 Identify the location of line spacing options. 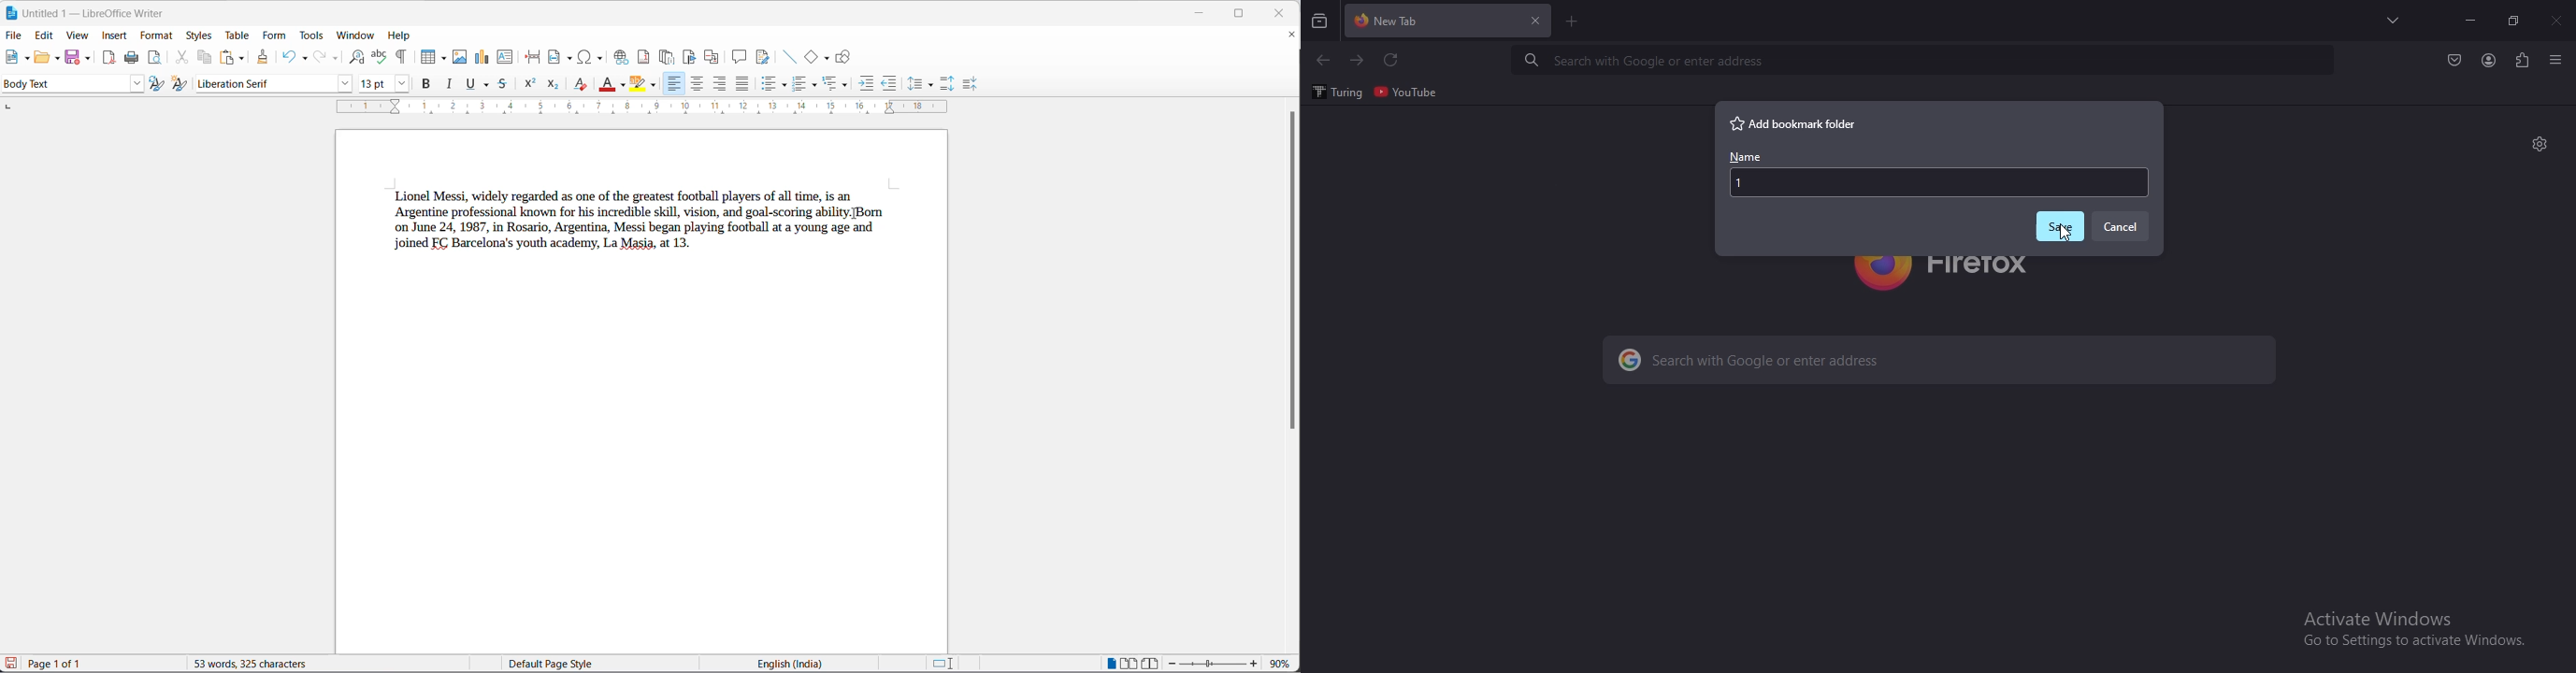
(915, 82).